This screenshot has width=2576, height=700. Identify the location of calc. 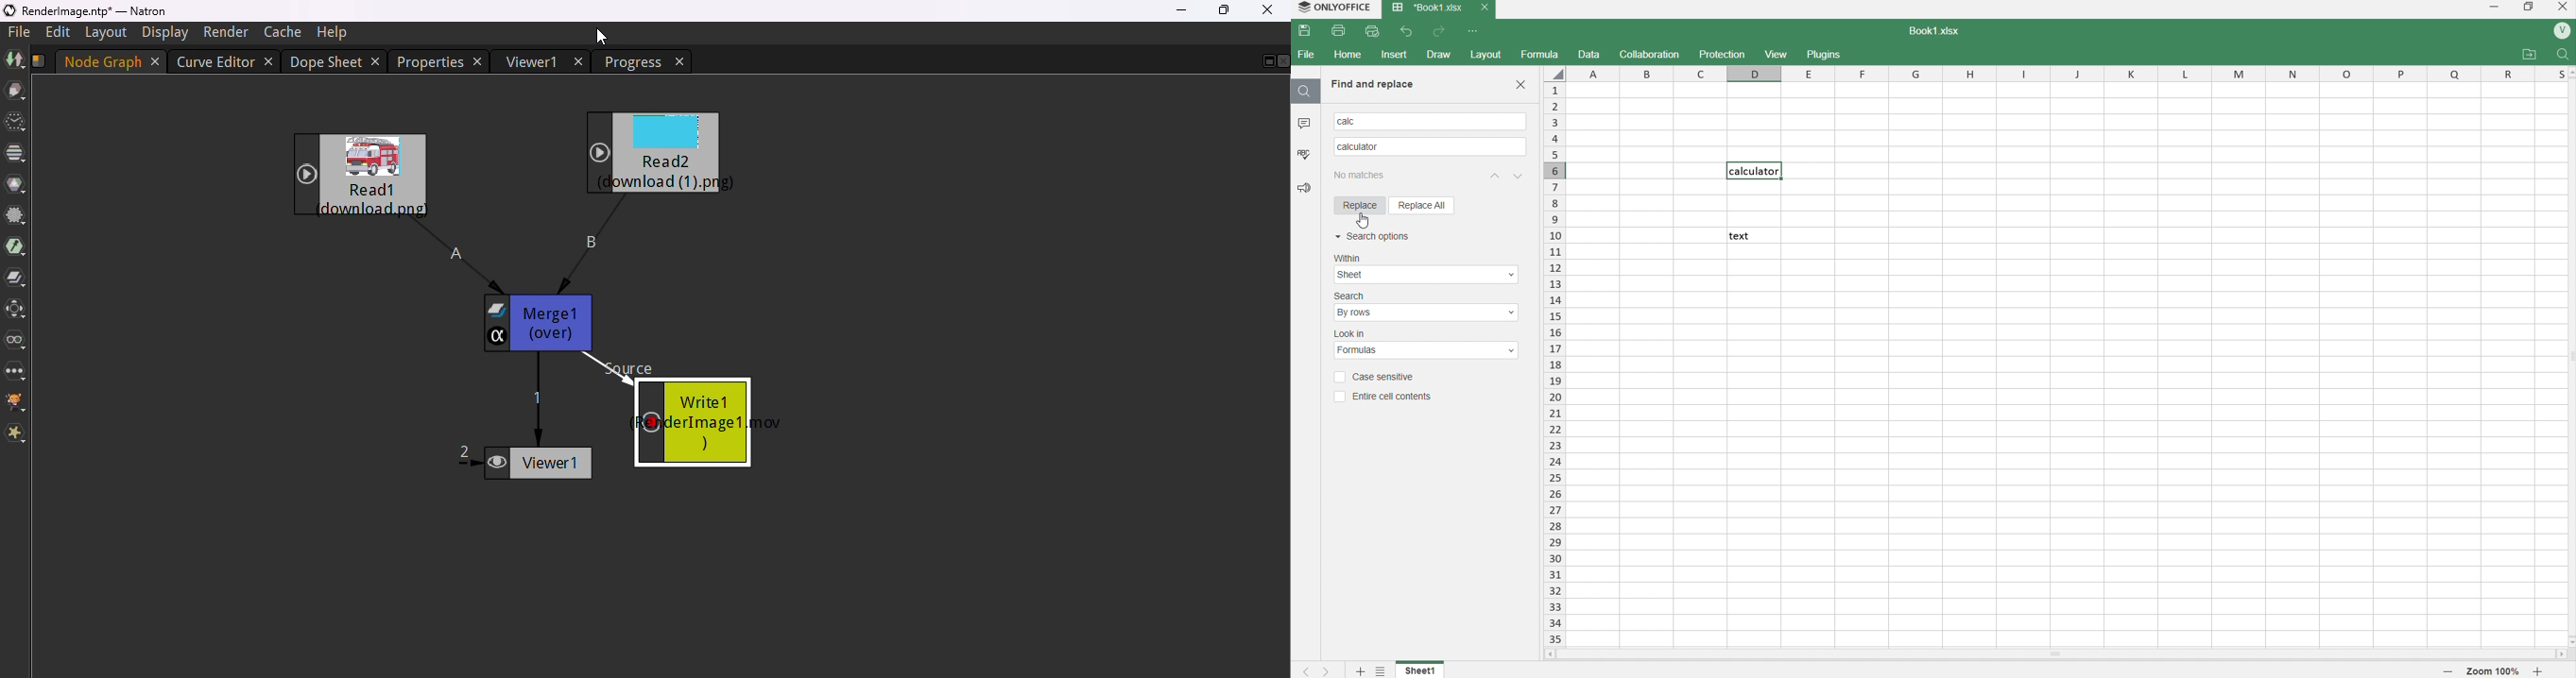
(1446, 451).